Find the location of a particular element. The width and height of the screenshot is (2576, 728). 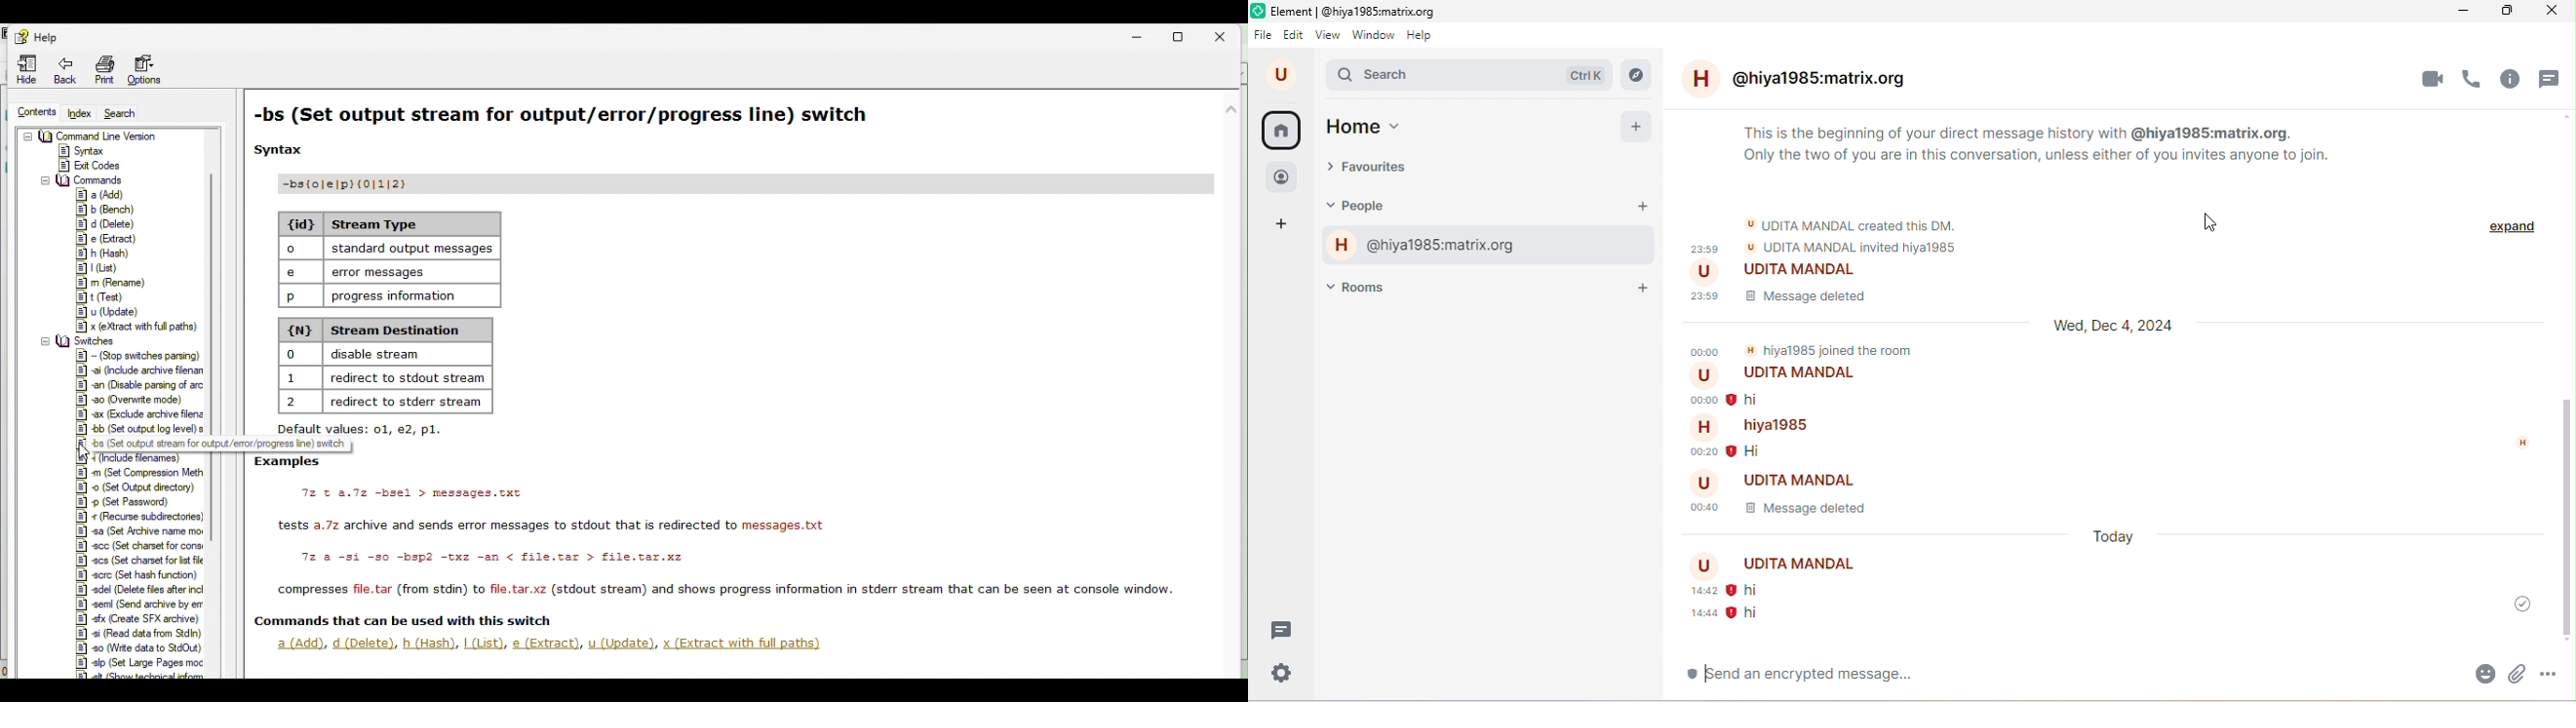

14.44 is located at coordinates (1696, 614).